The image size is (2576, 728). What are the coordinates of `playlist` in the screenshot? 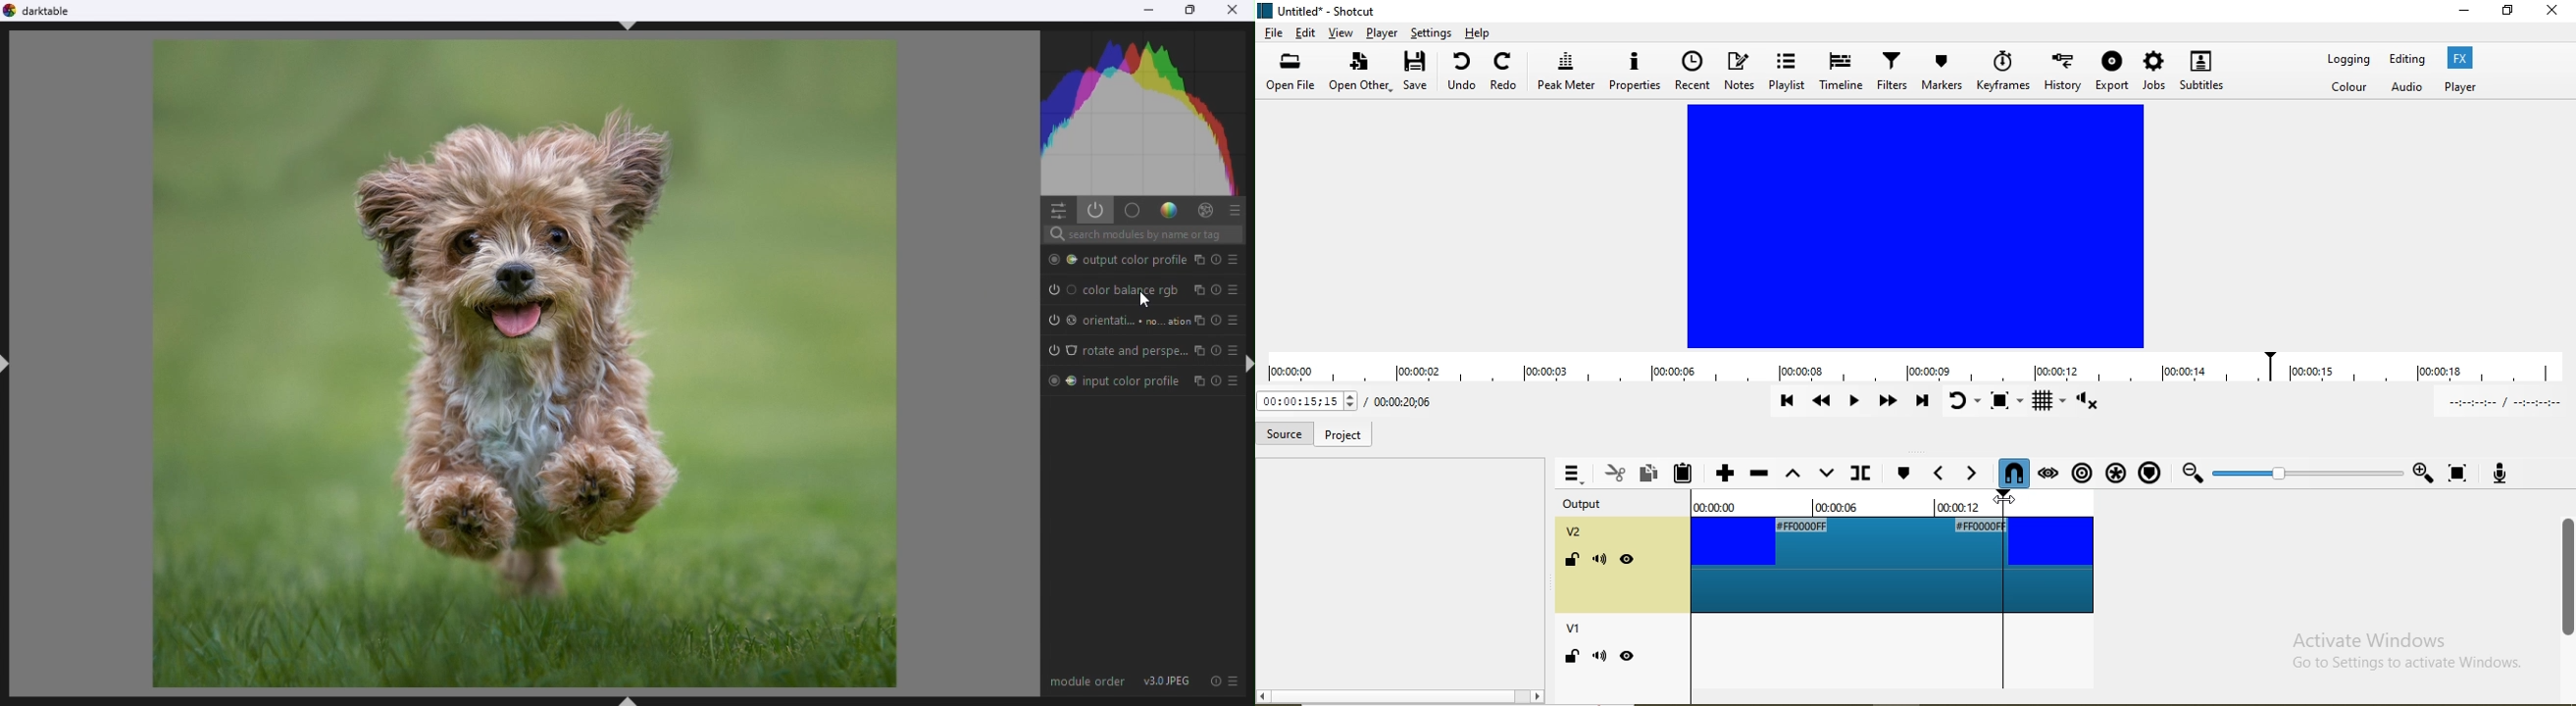 It's located at (1787, 71).